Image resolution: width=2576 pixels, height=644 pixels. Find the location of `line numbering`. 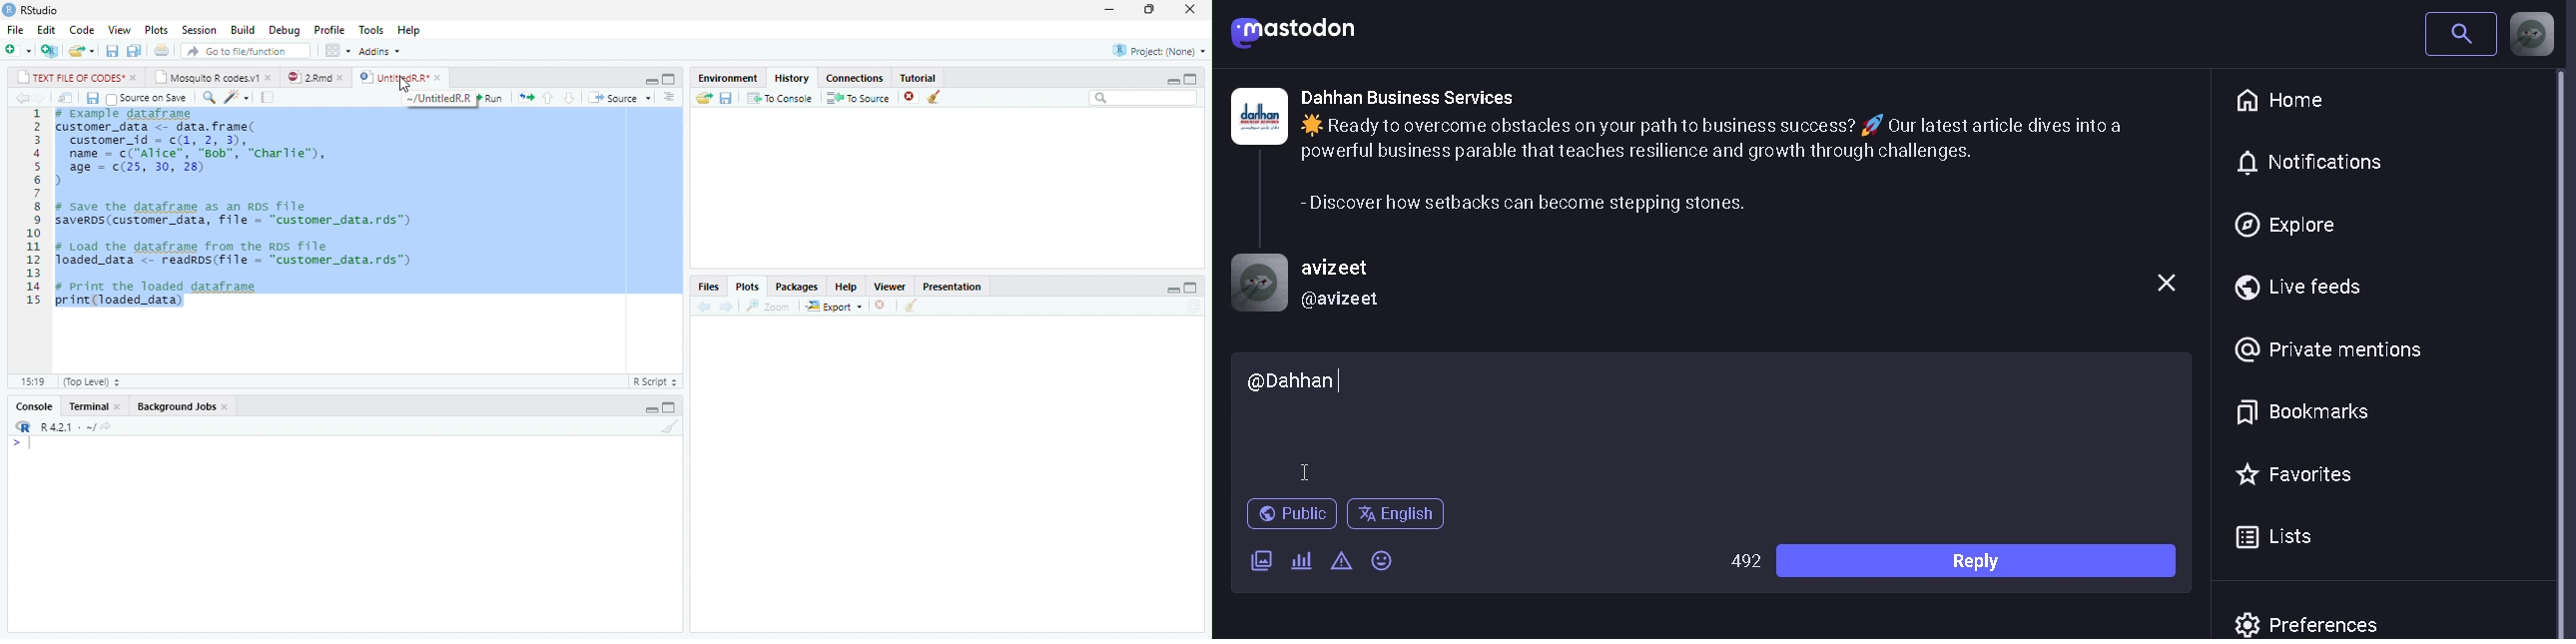

line numbering is located at coordinates (34, 206).